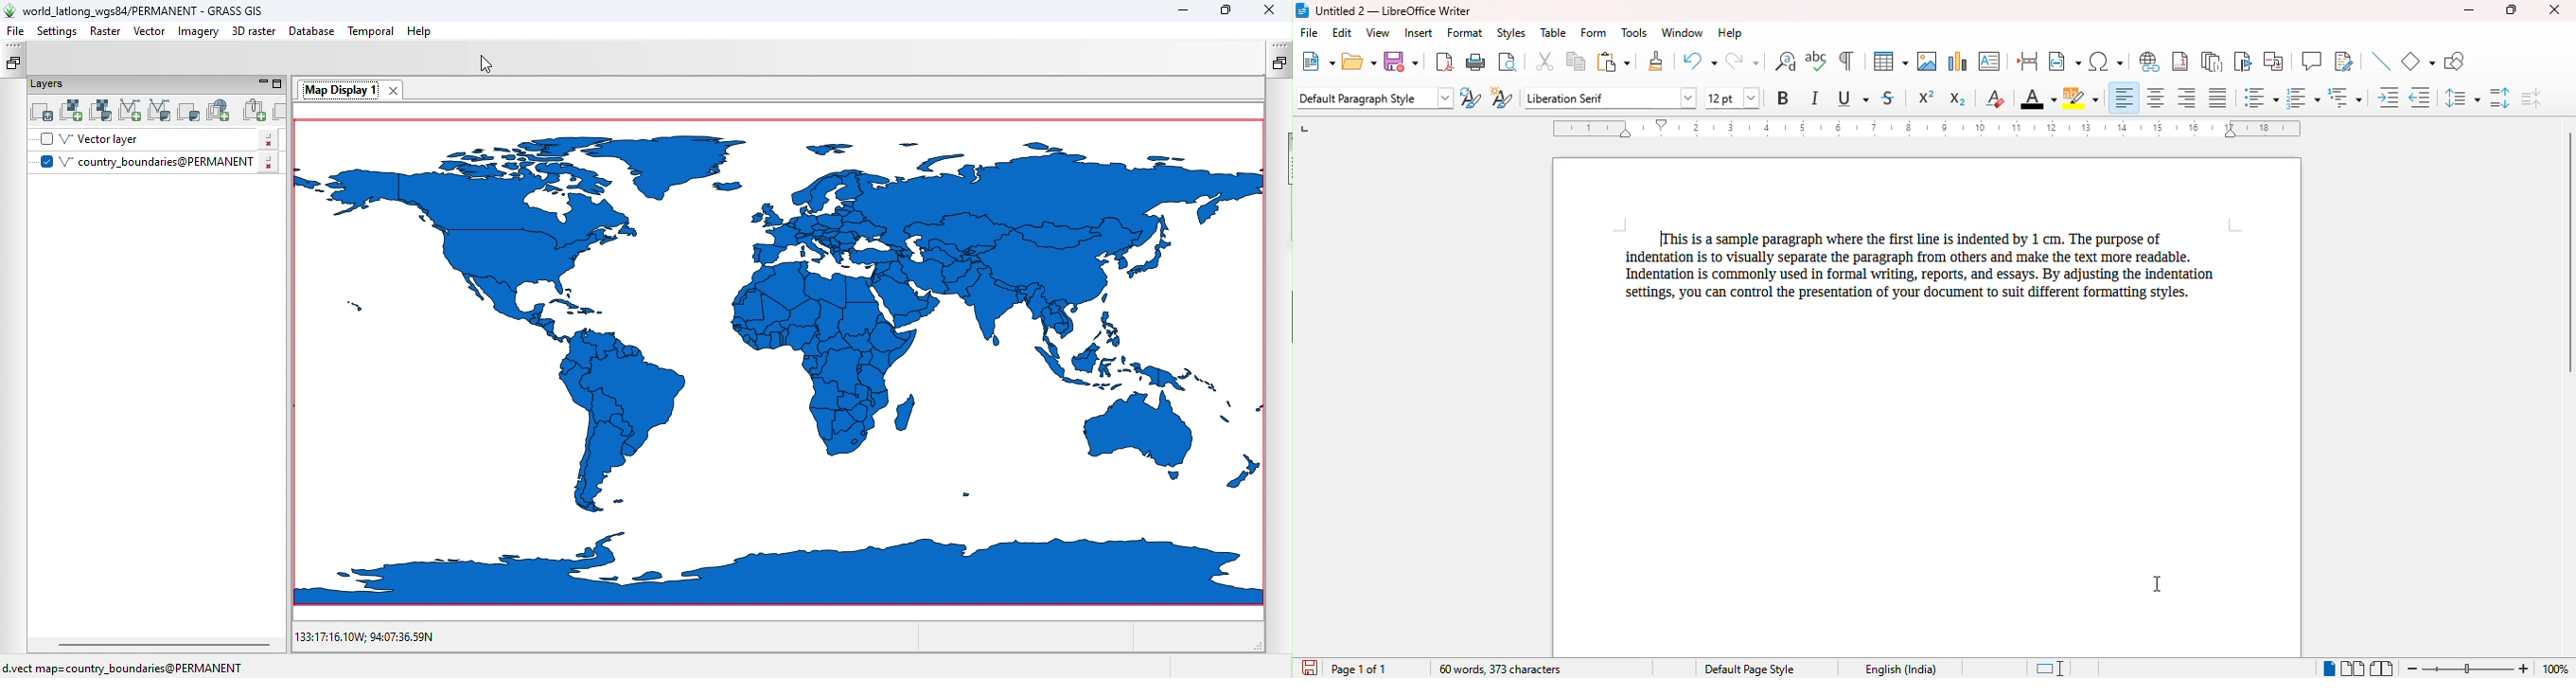 This screenshot has height=700, width=2576. Describe the element at coordinates (1731, 33) in the screenshot. I see `help` at that location.